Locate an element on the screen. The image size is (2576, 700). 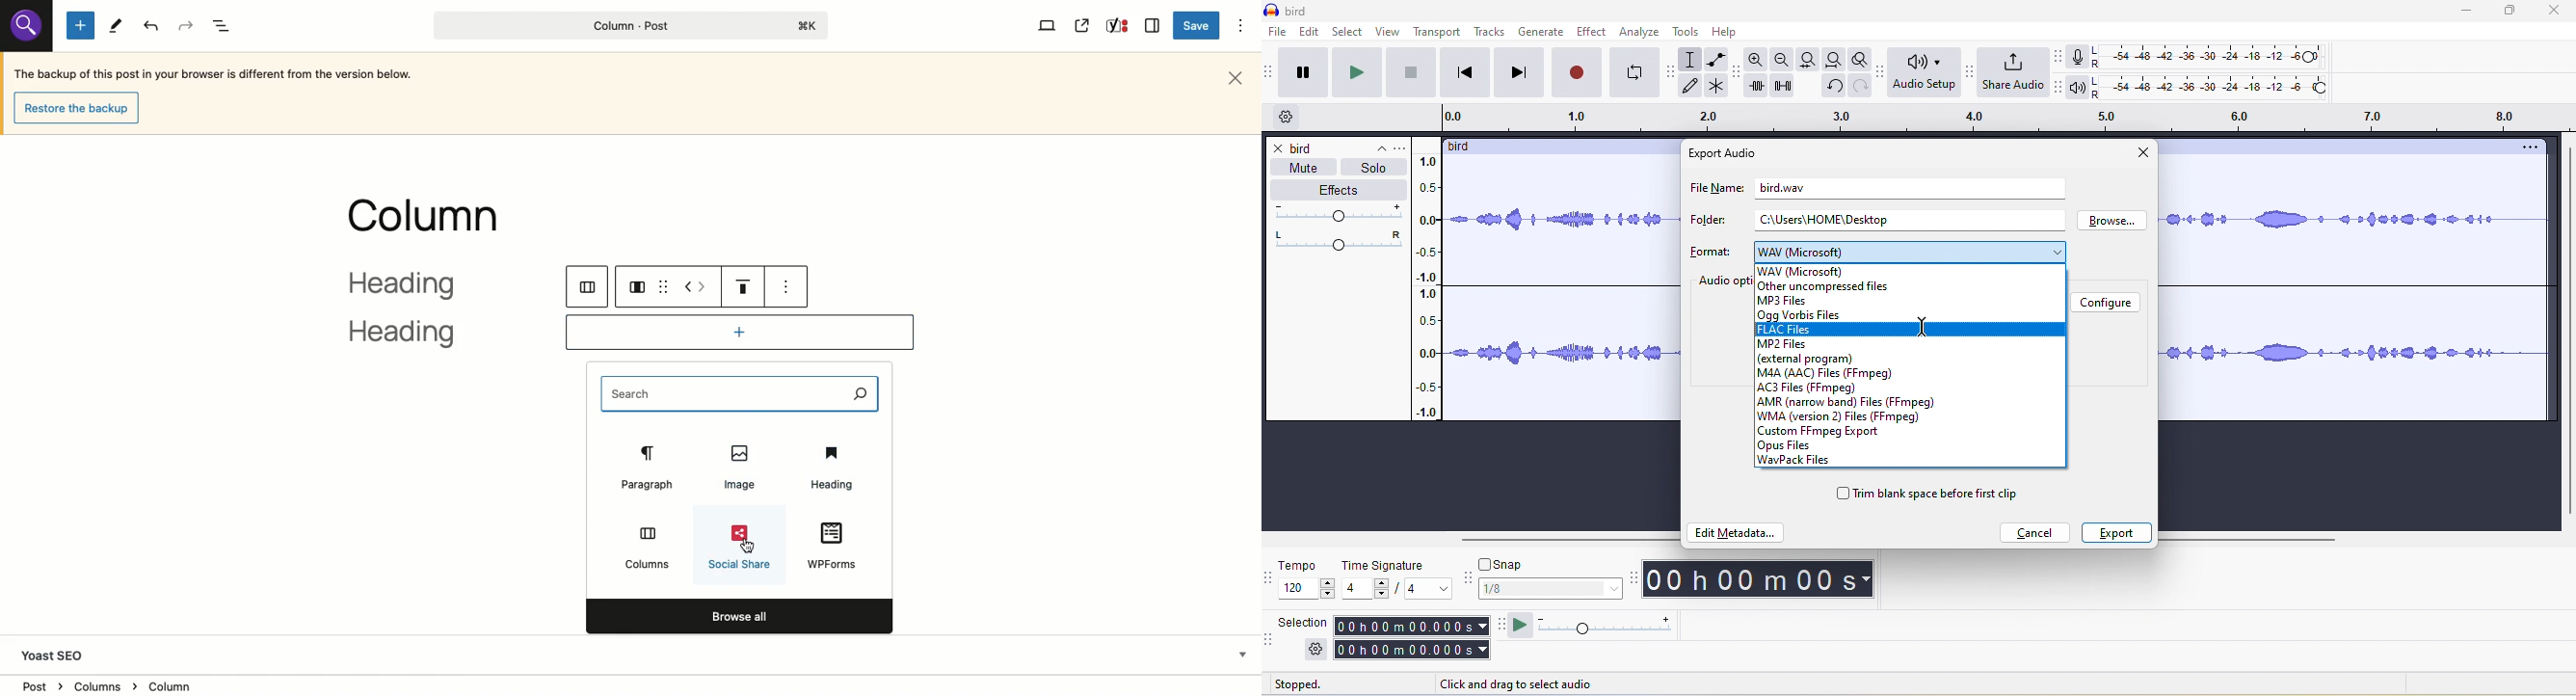
recording level is located at coordinates (2220, 55).